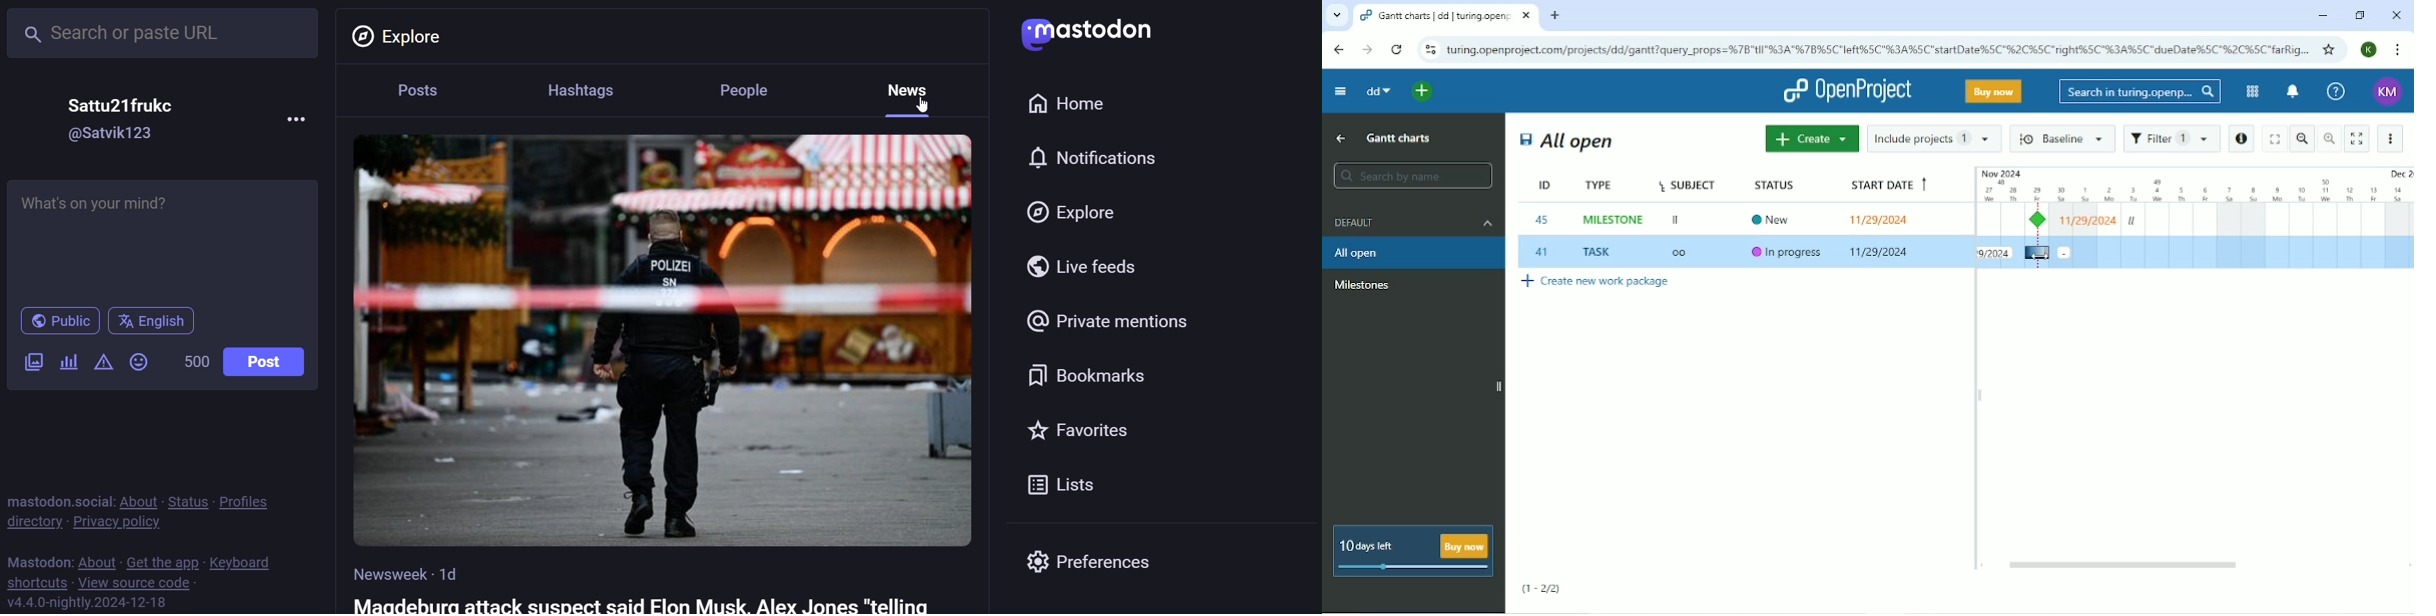  I want to click on search or paste URL, so click(164, 33).